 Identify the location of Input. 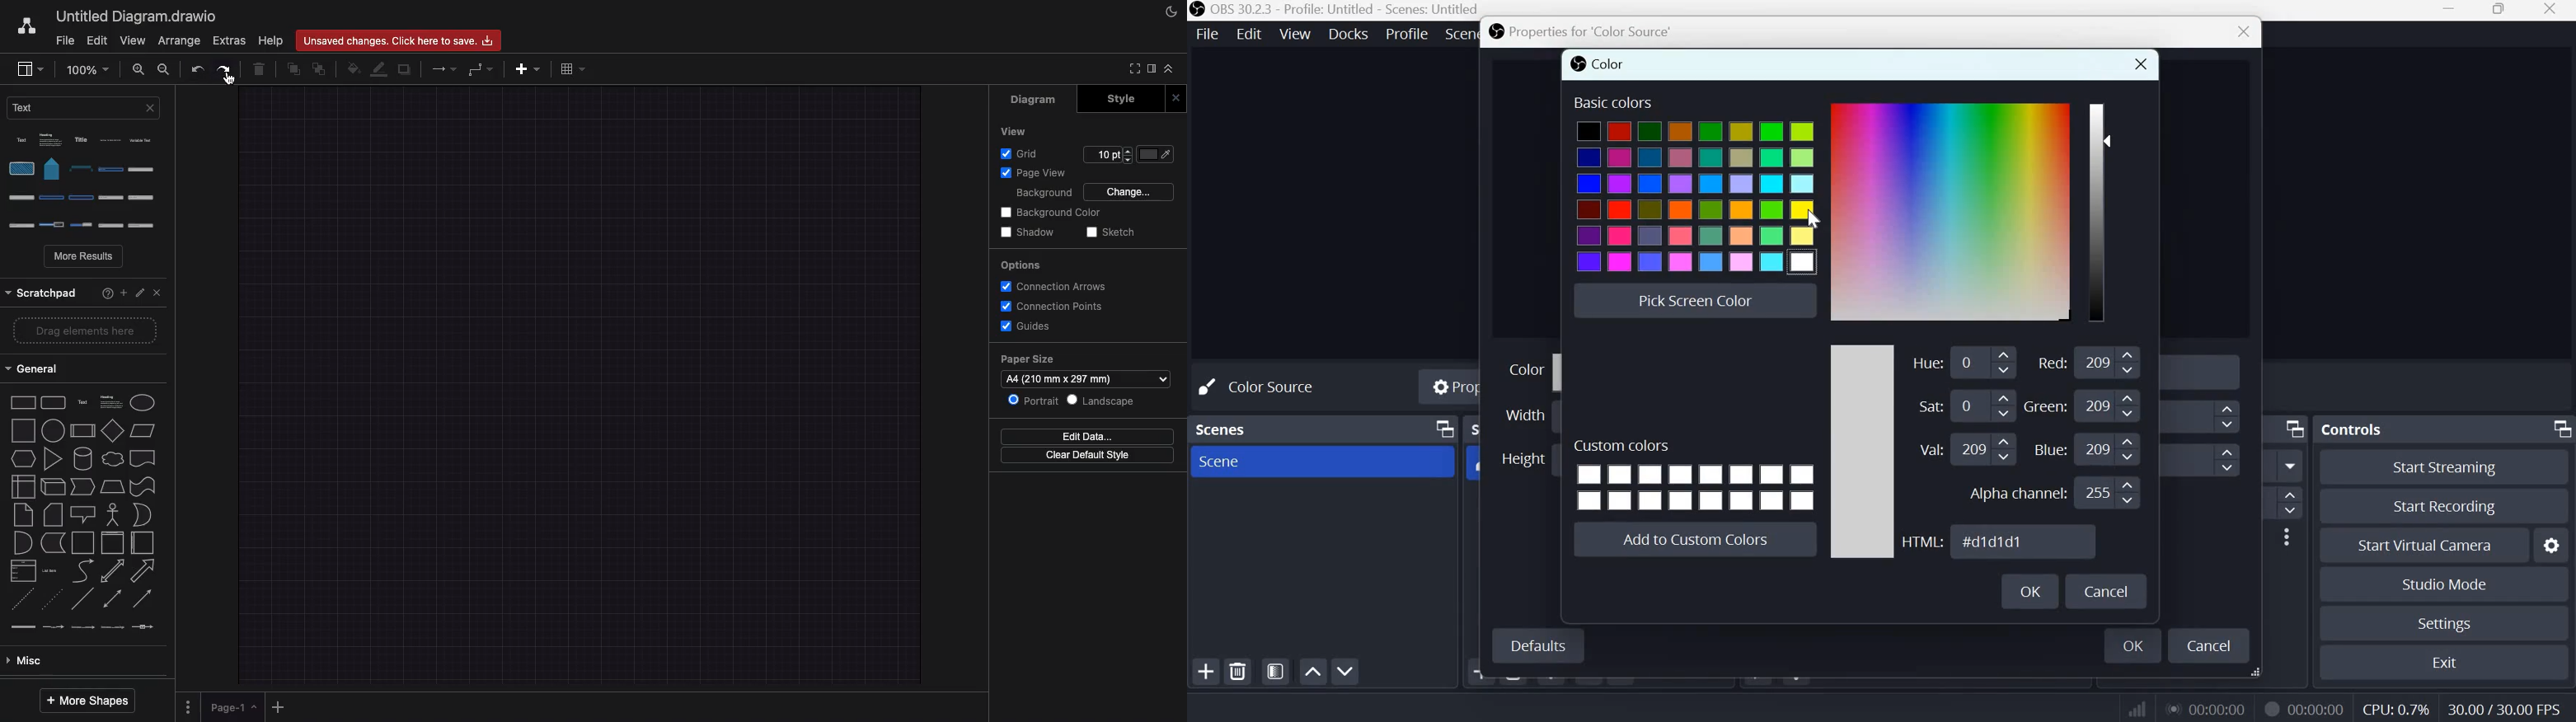
(2108, 362).